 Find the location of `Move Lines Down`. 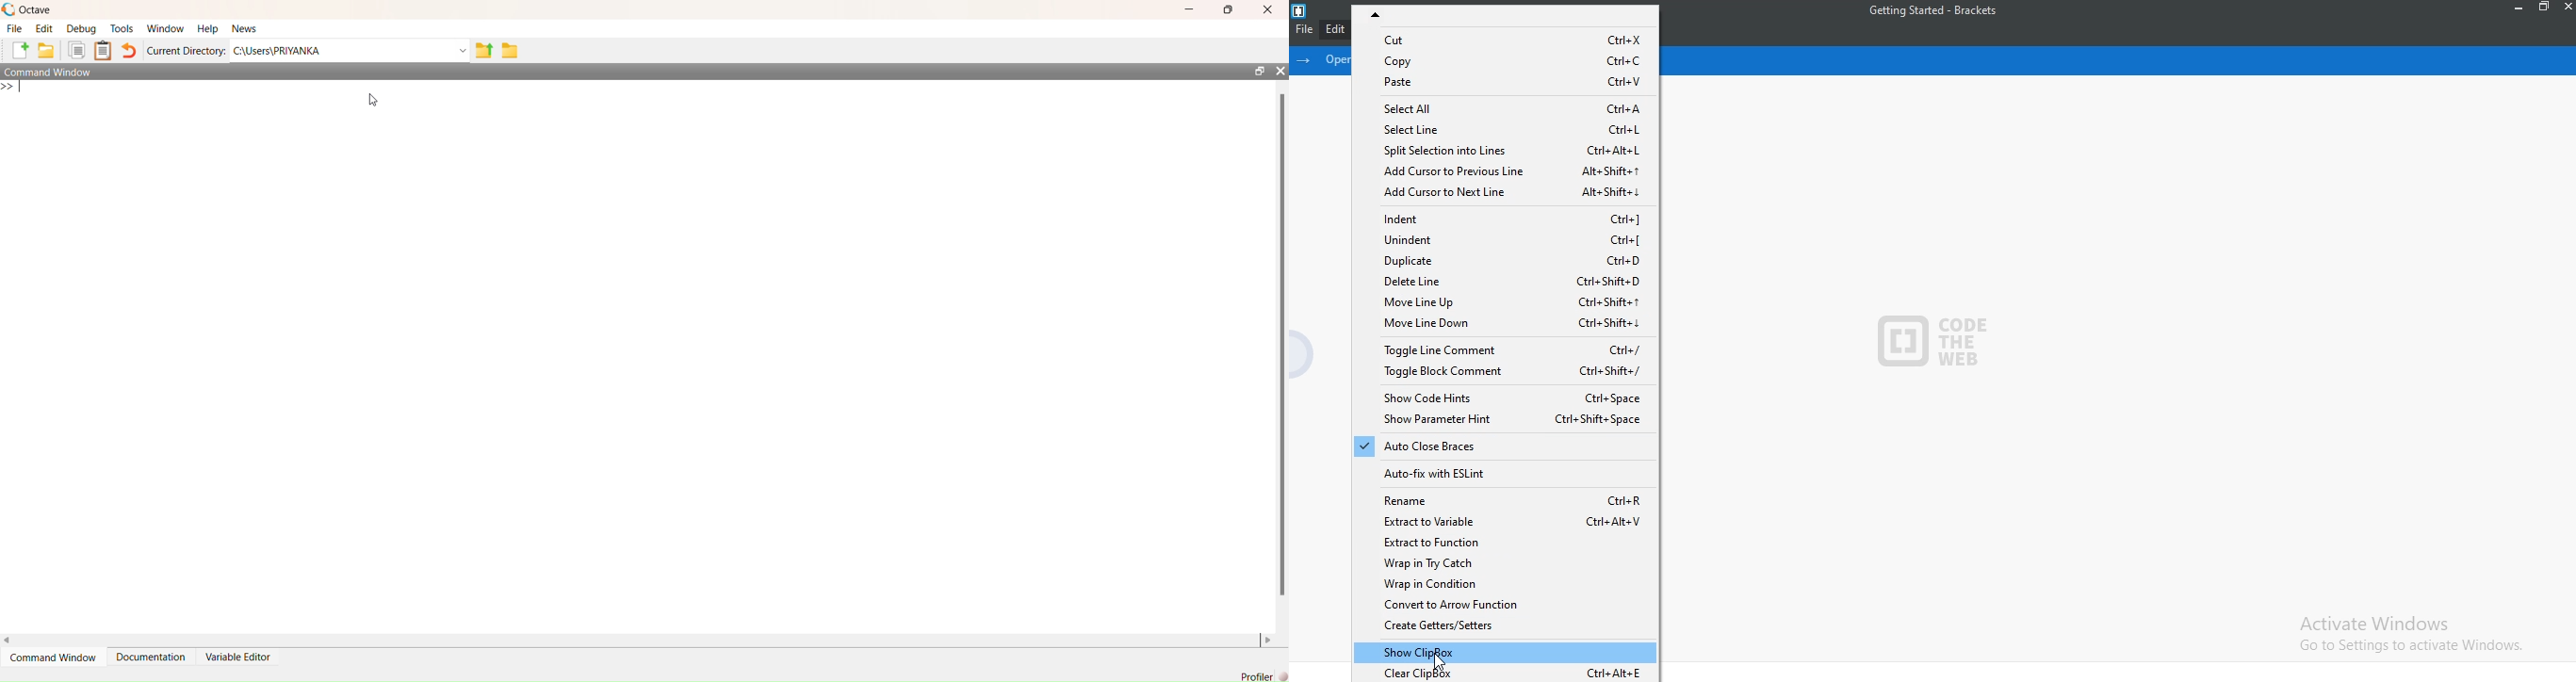

Move Lines Down is located at coordinates (1504, 325).